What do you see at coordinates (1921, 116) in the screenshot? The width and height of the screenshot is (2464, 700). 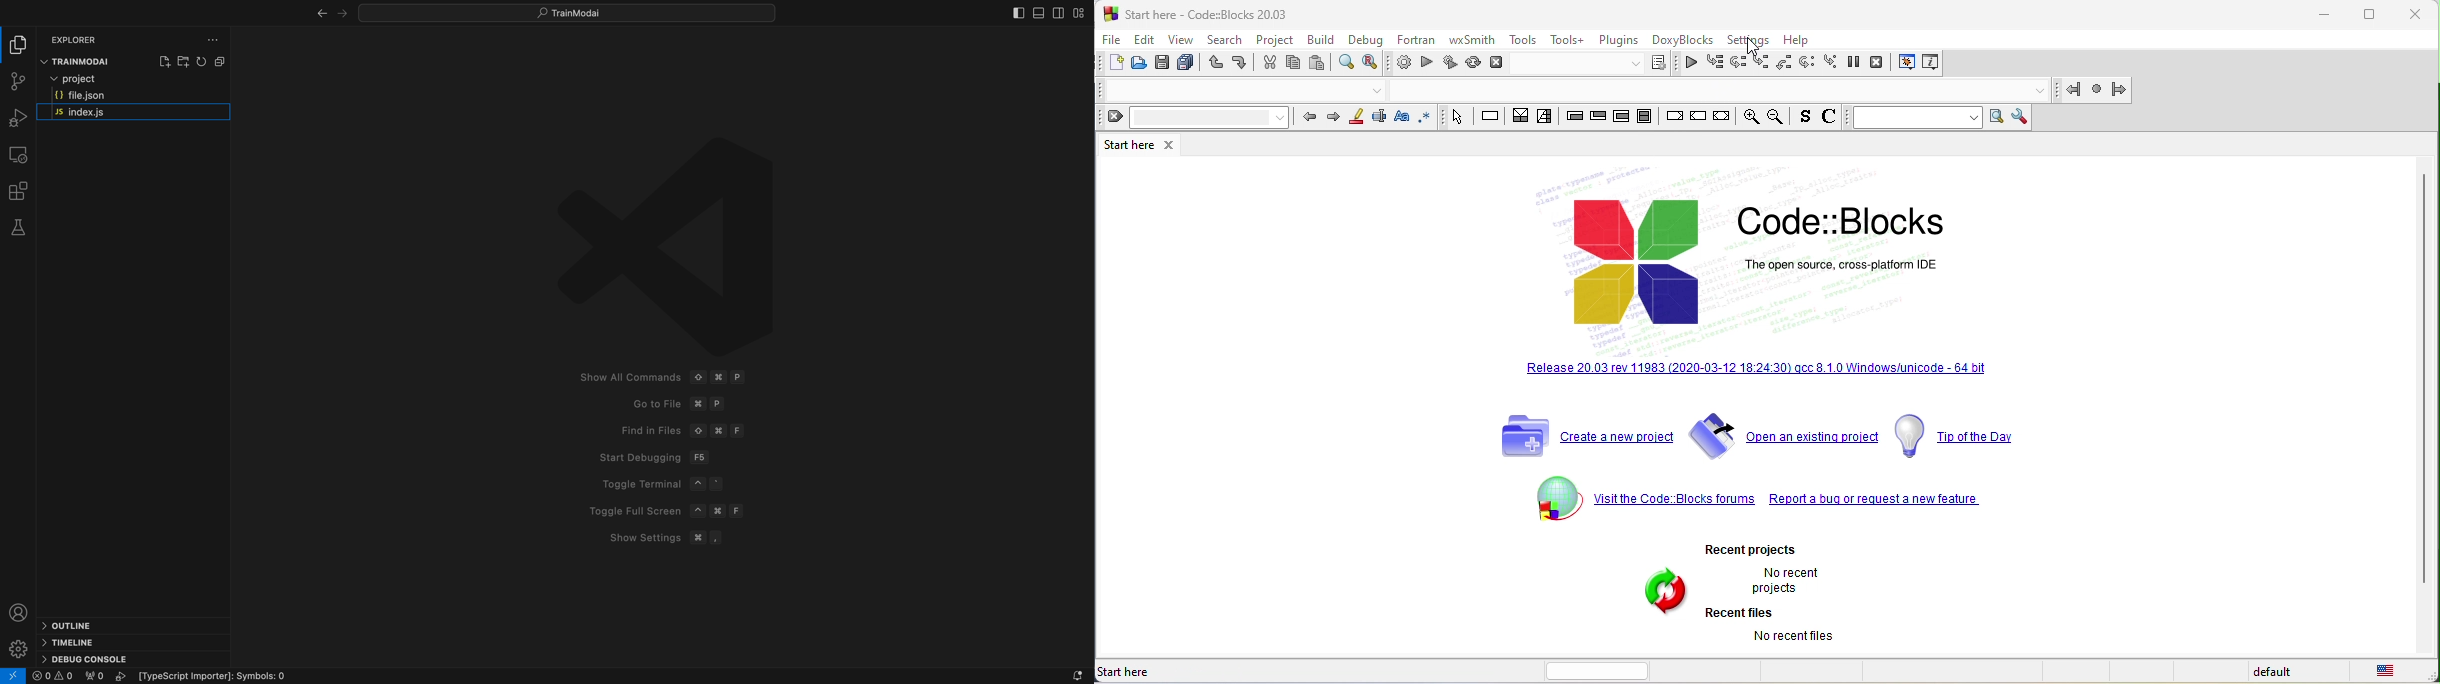 I see `text to search` at bounding box center [1921, 116].